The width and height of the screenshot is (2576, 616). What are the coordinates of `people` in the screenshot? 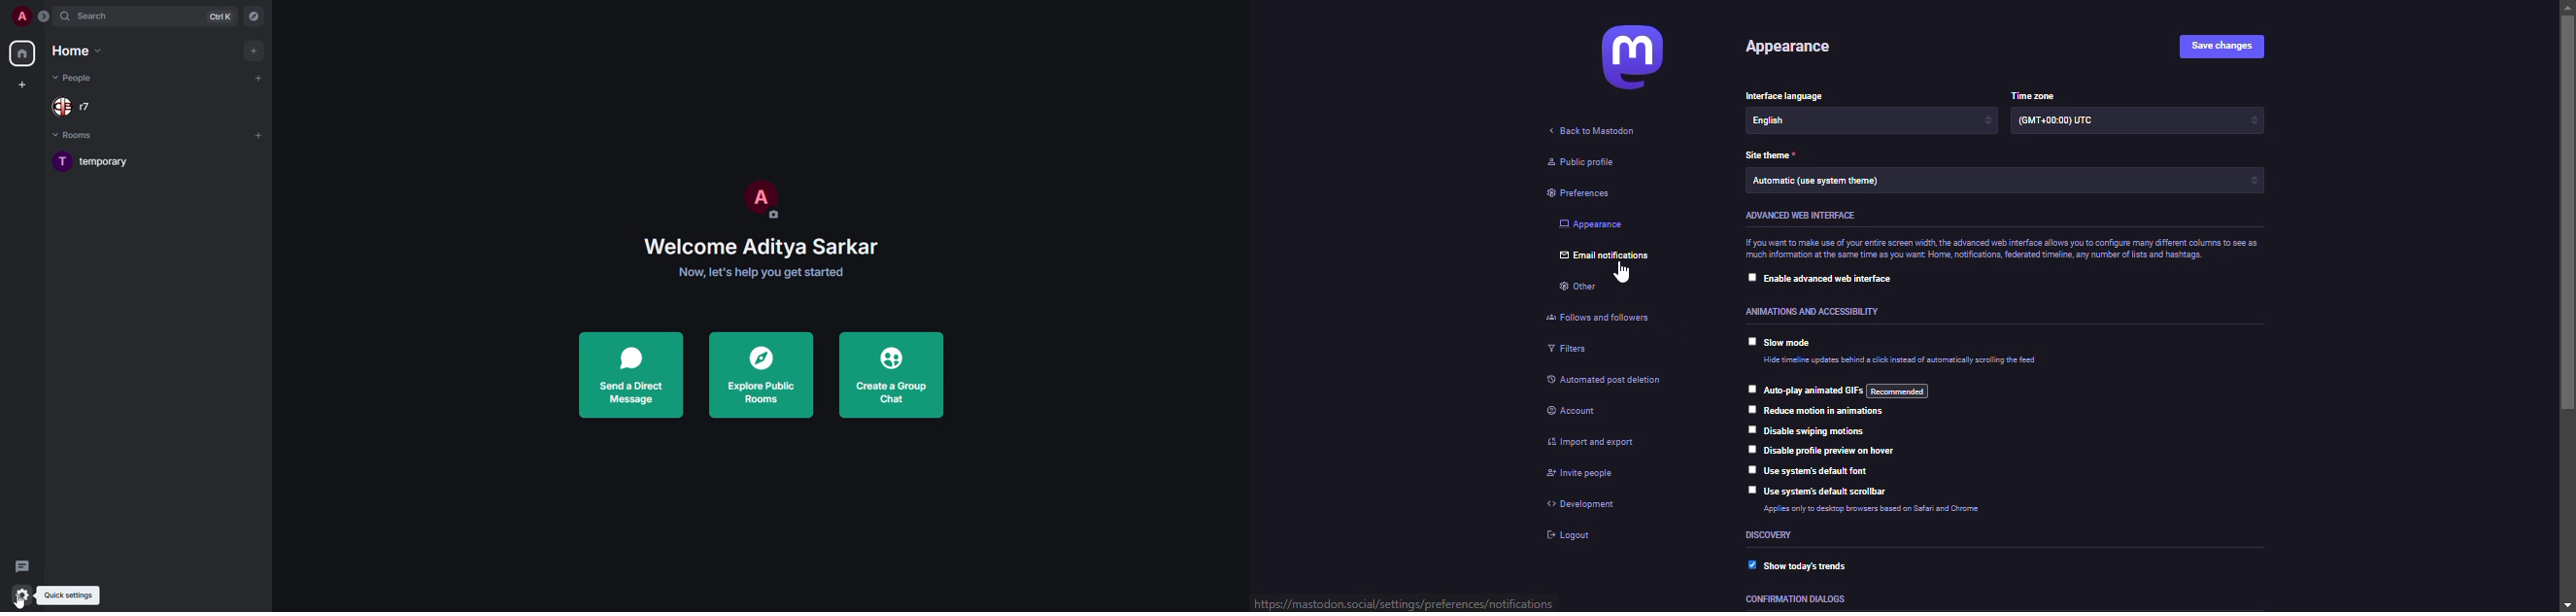 It's located at (79, 78).